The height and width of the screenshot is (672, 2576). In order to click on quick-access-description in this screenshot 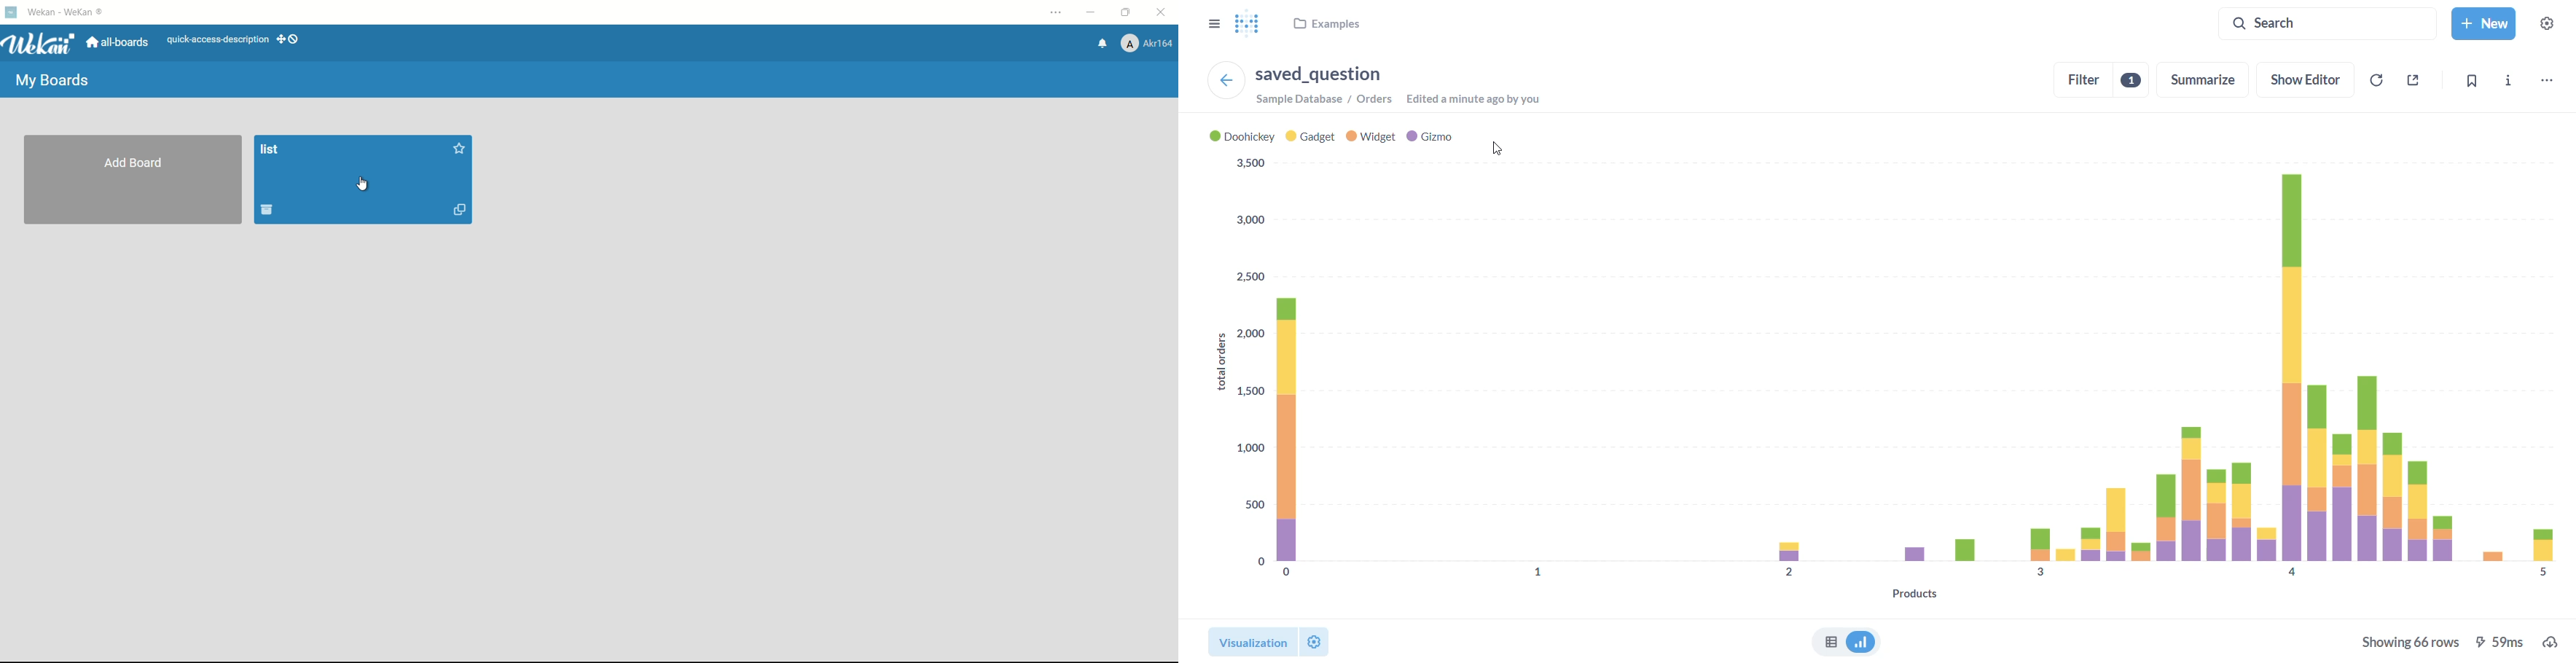, I will do `click(219, 40)`.